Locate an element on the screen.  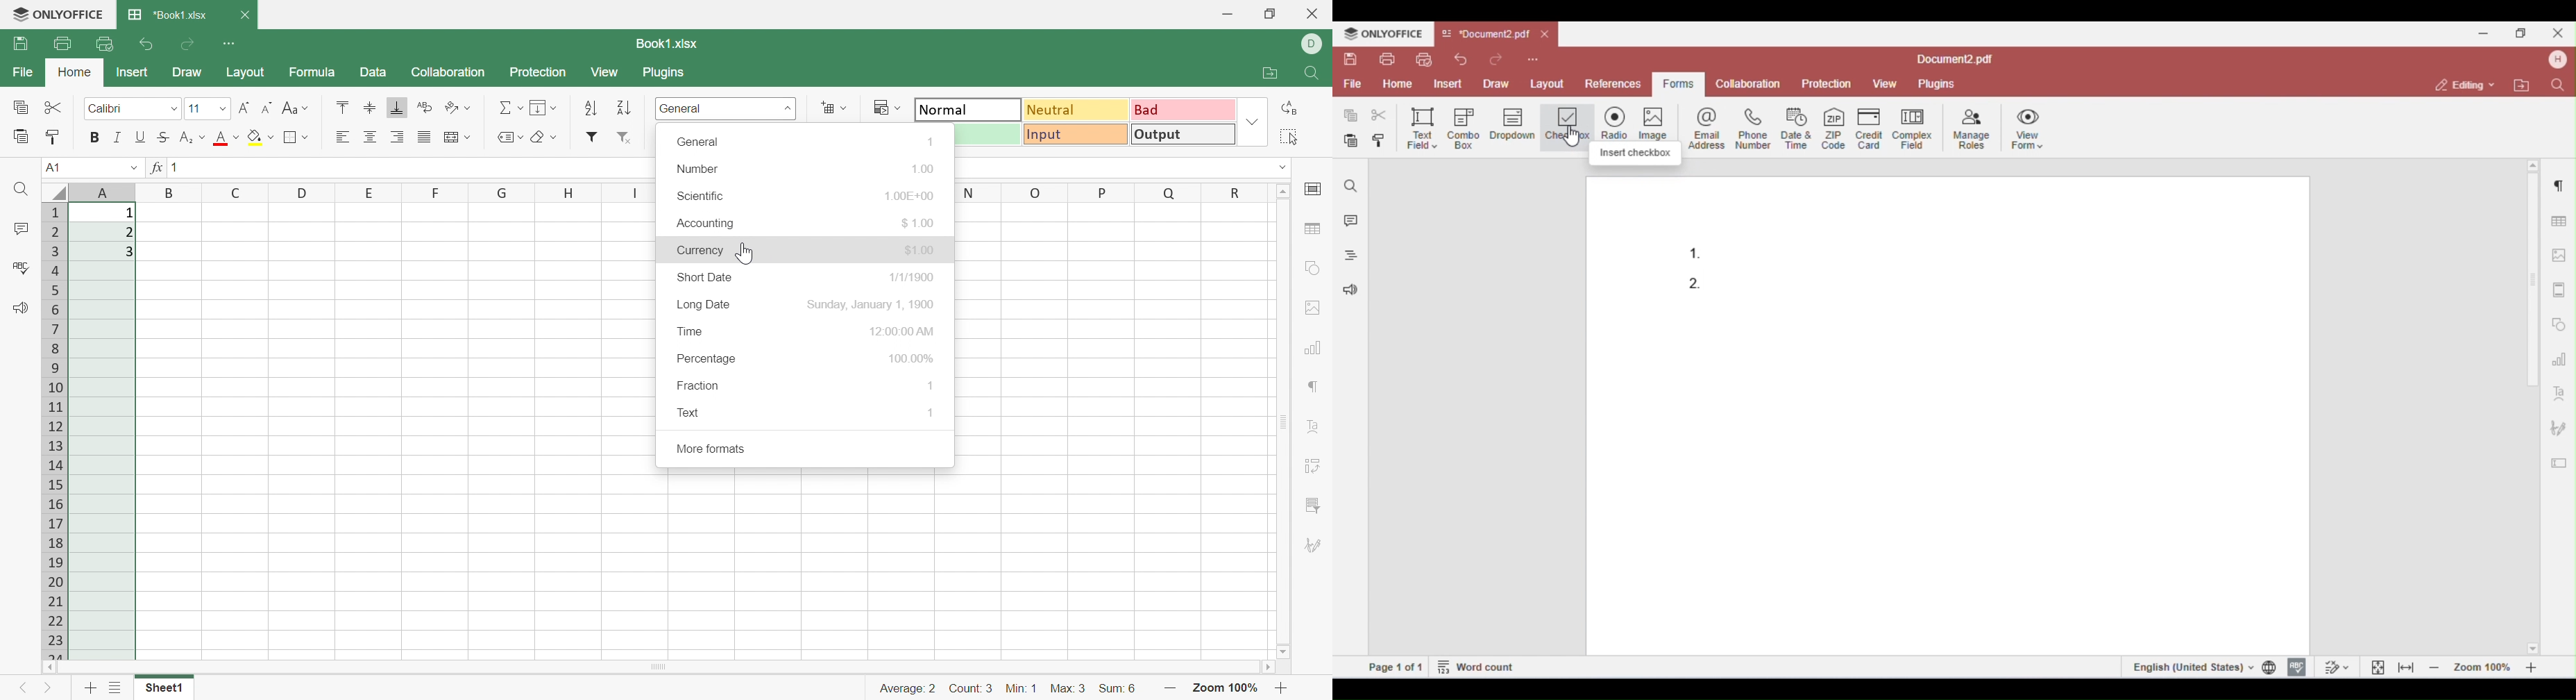
Increment size is located at coordinates (244, 108).